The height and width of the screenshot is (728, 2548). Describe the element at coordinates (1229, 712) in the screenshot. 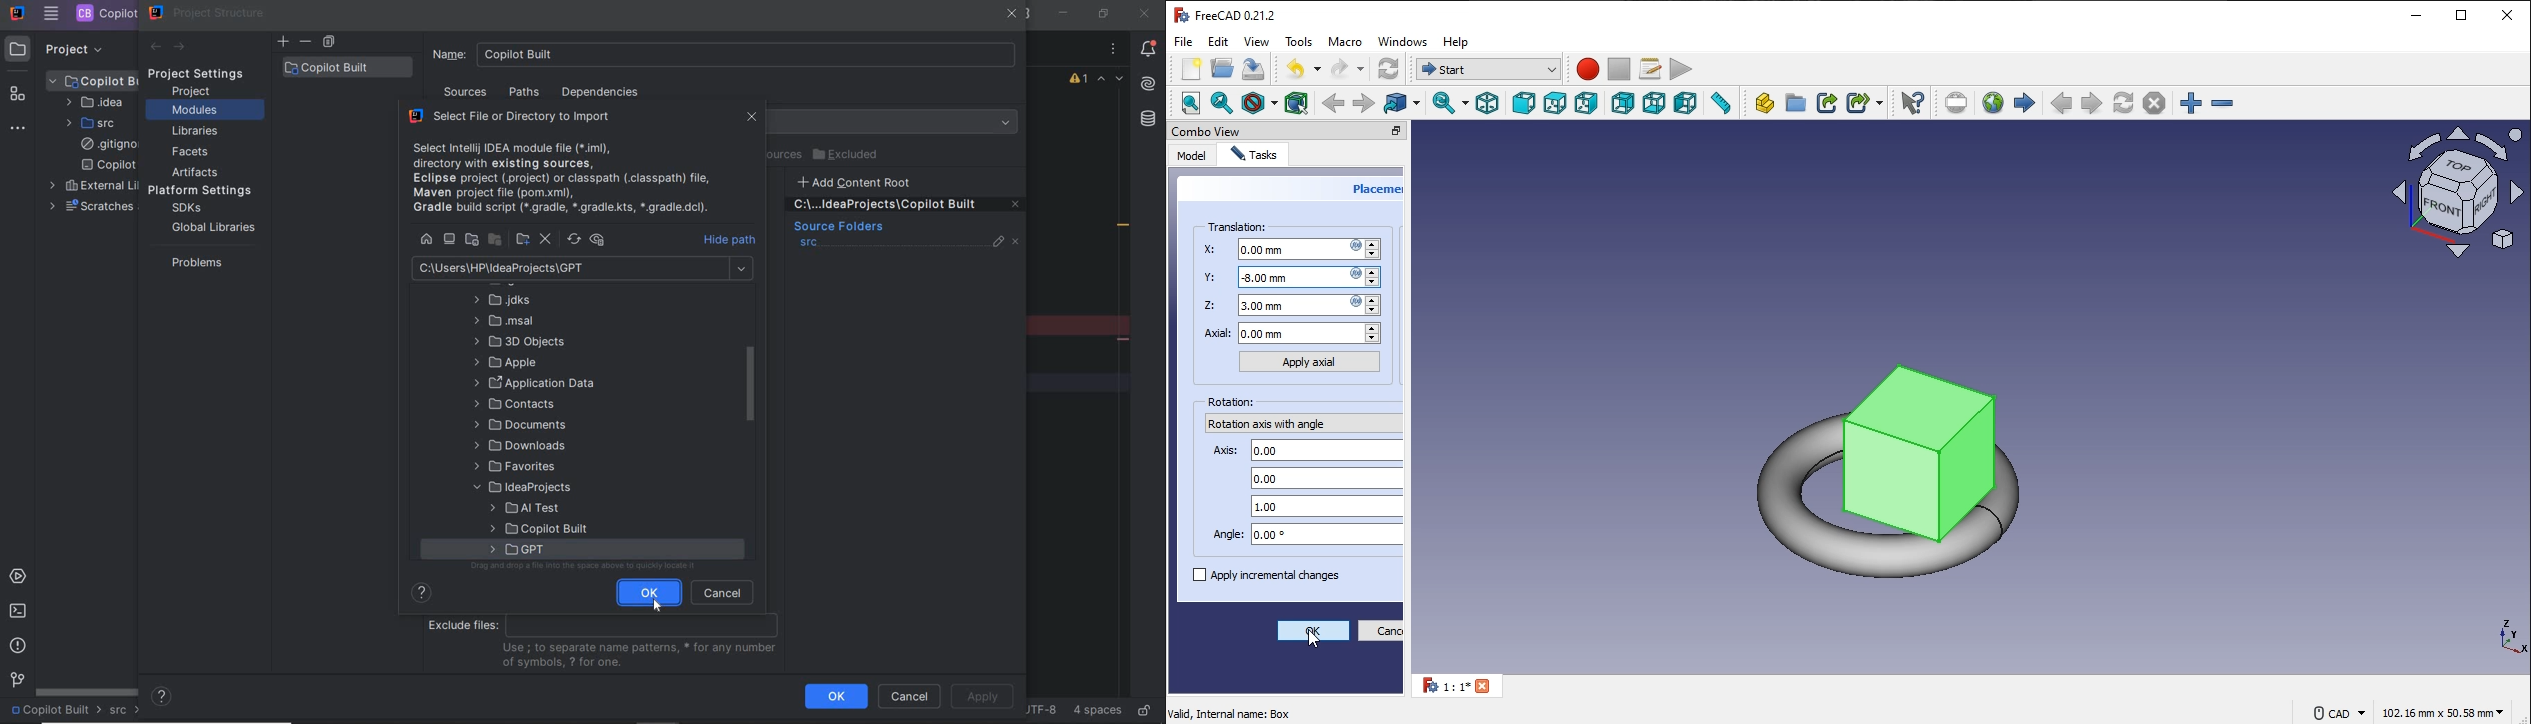

I see `valid Internal name: Box` at that location.